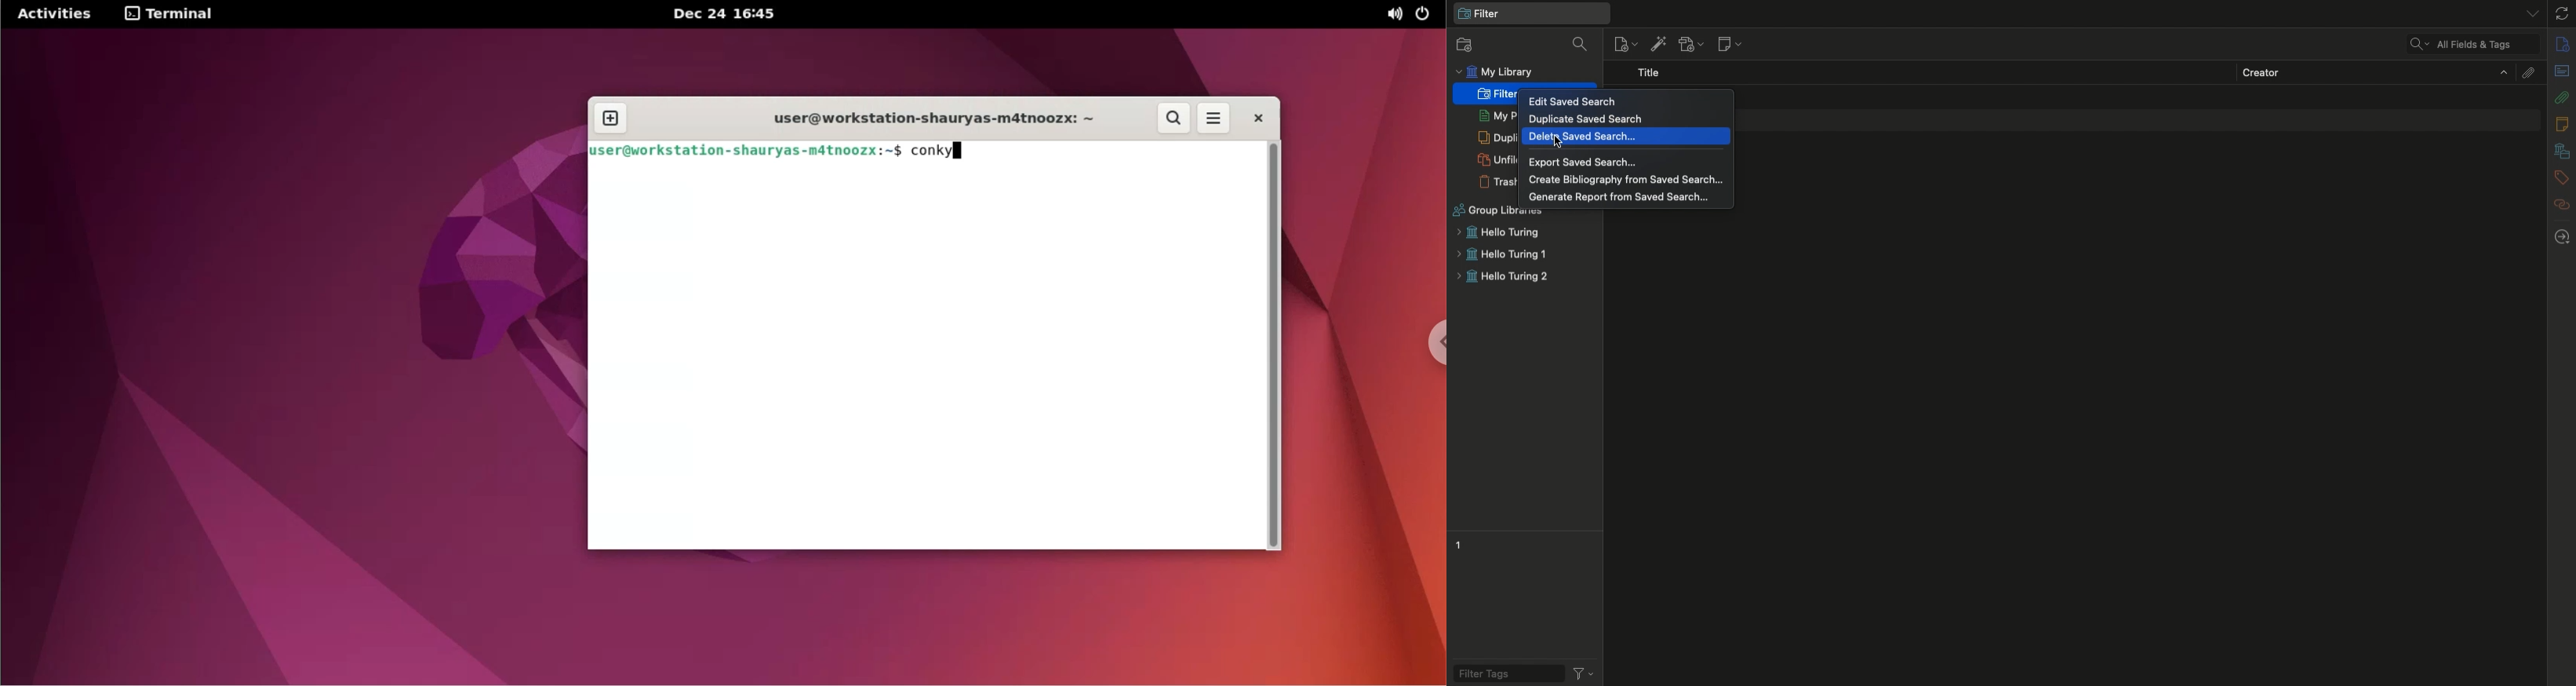 Image resolution: width=2576 pixels, height=700 pixels. Describe the element at coordinates (2563, 13) in the screenshot. I see `Sync` at that location.